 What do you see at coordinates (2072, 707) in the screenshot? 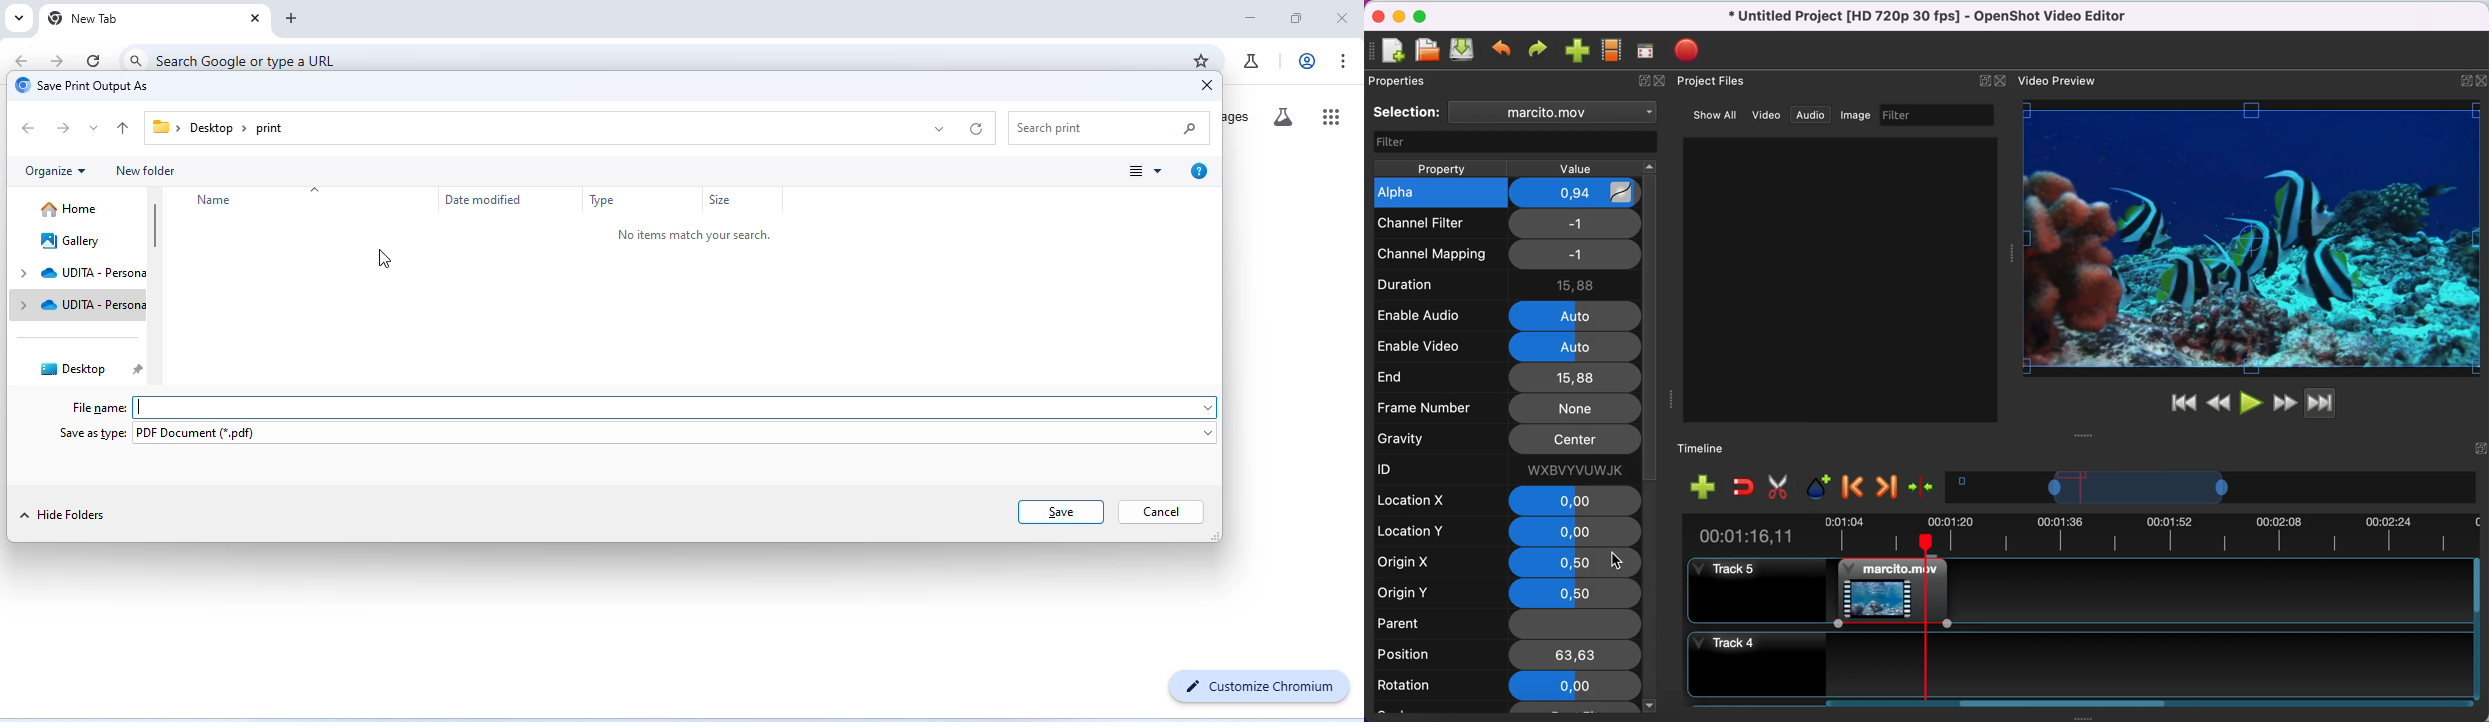
I see `scroll bar` at bounding box center [2072, 707].